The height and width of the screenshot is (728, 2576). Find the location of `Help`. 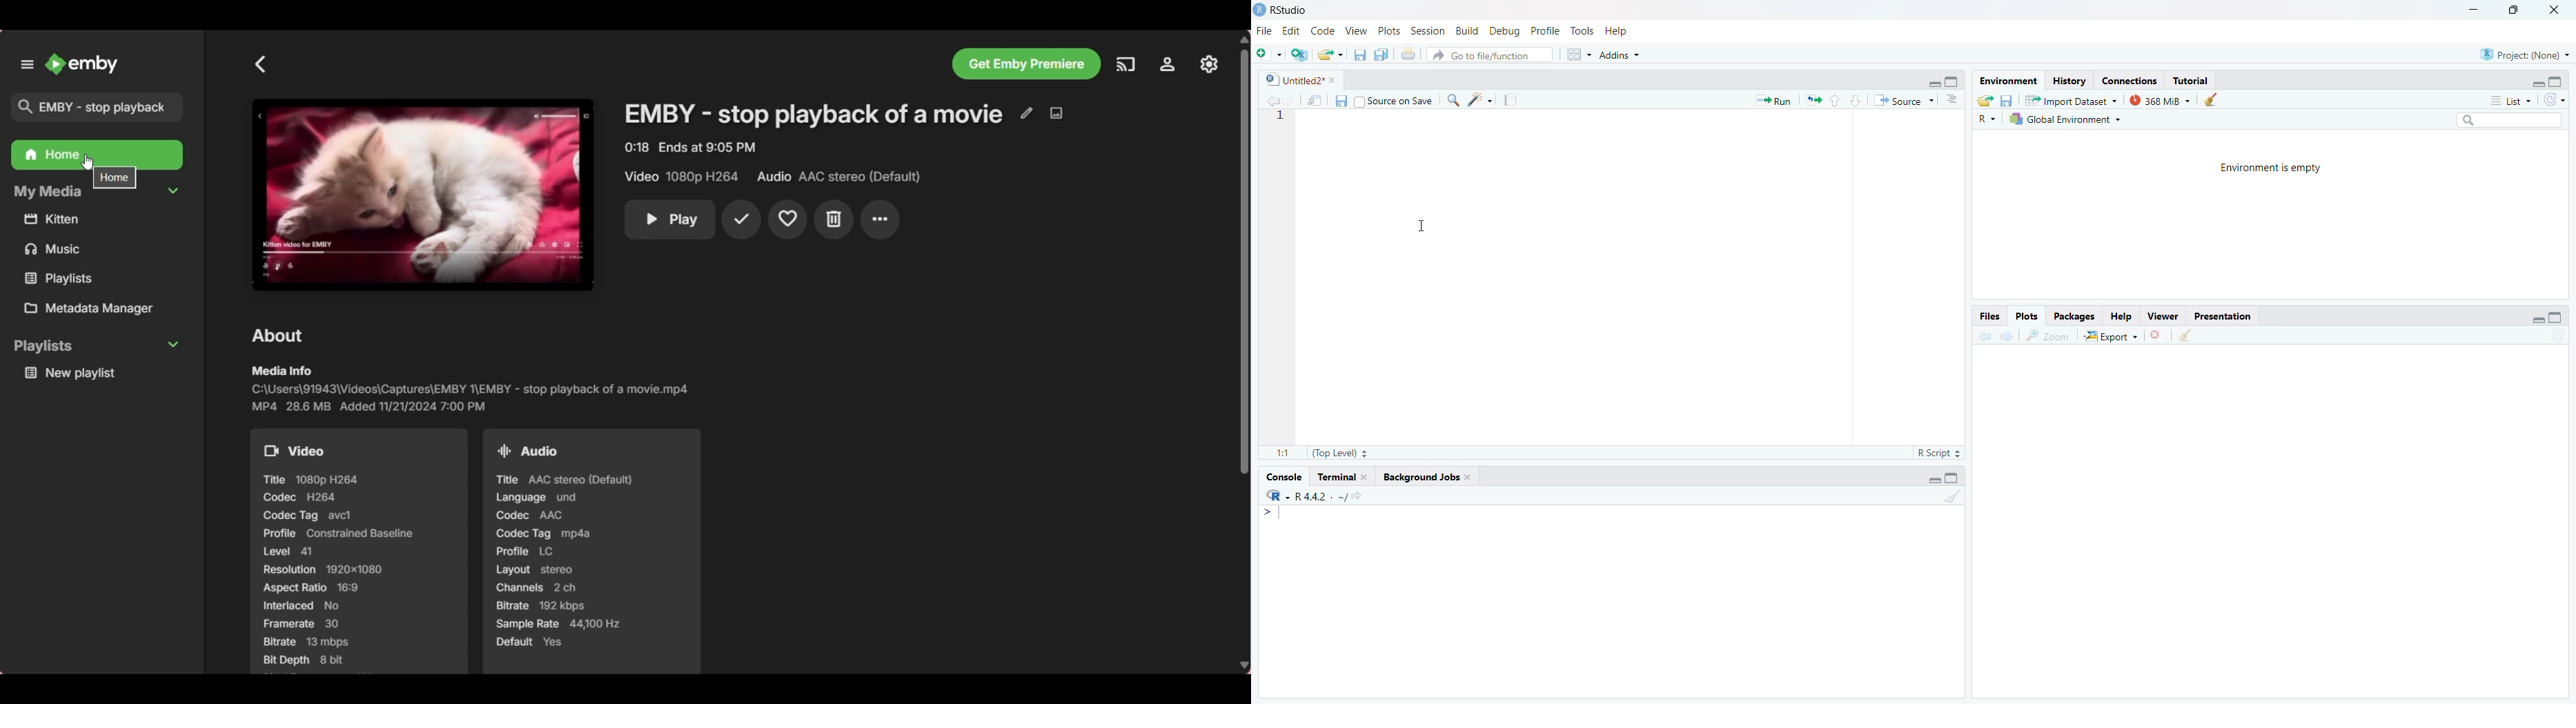

Help is located at coordinates (1622, 31).